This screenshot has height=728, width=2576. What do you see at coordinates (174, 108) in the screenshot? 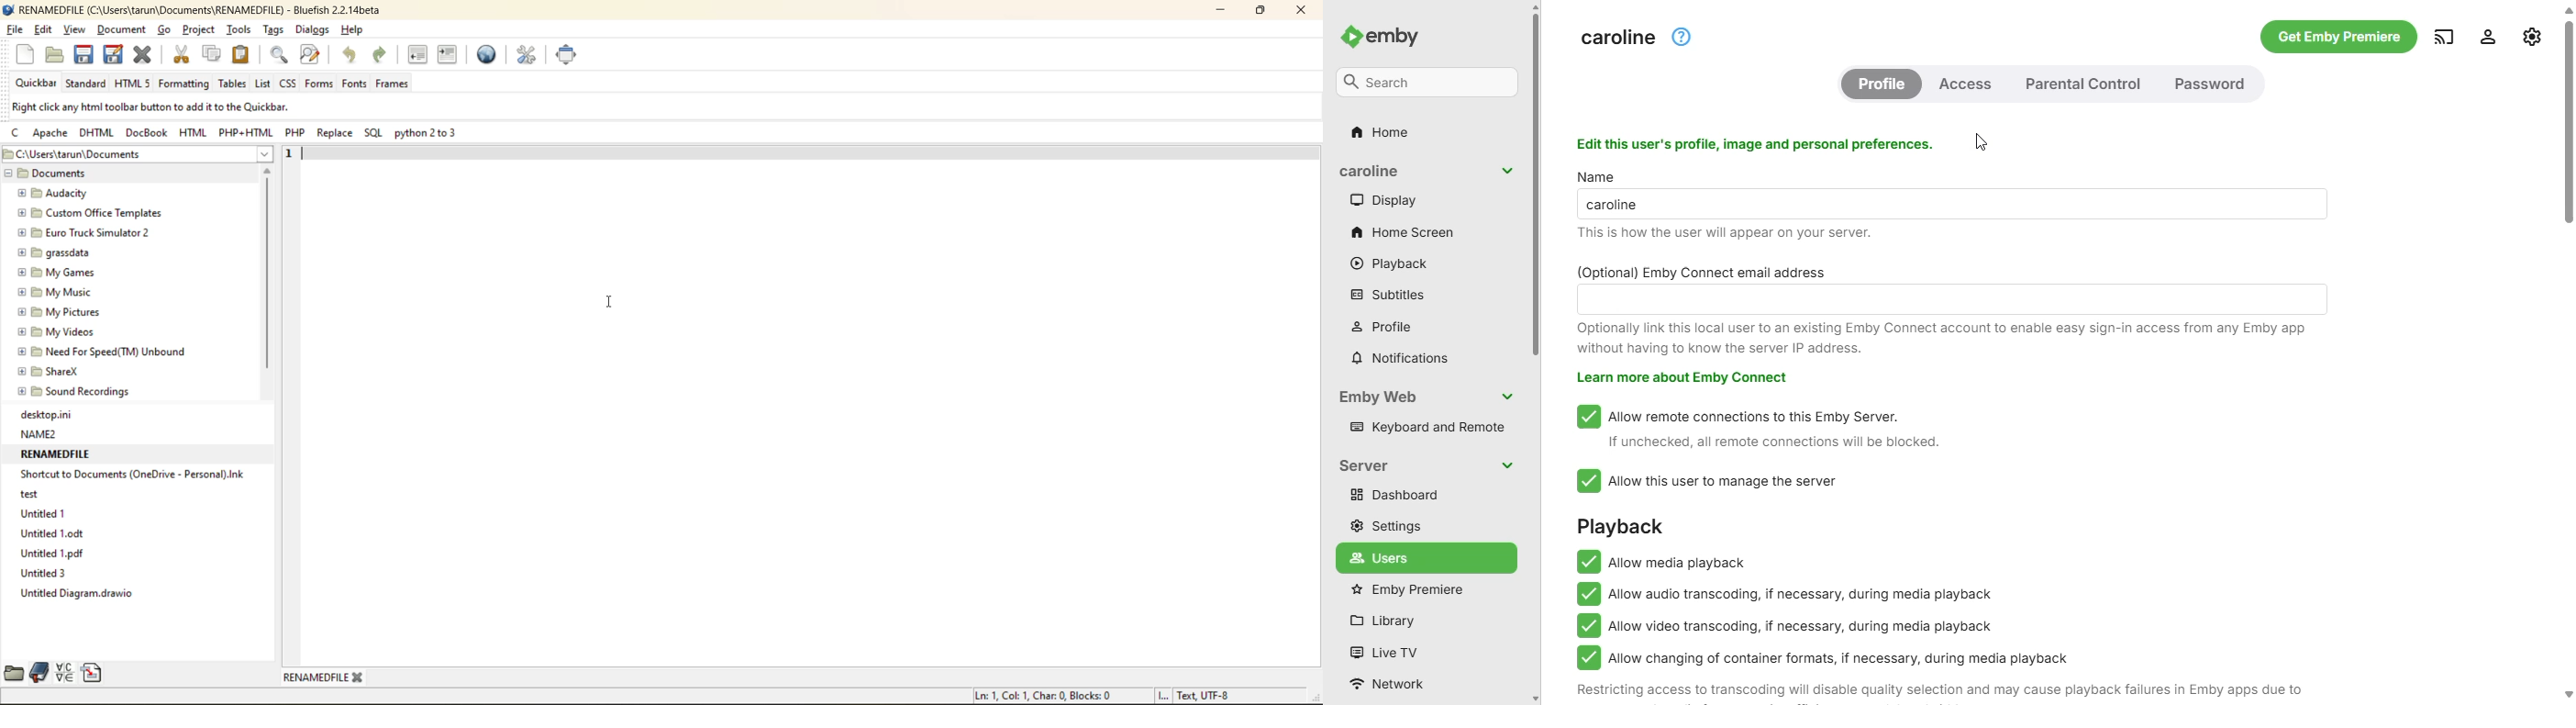
I see `metadata` at bounding box center [174, 108].